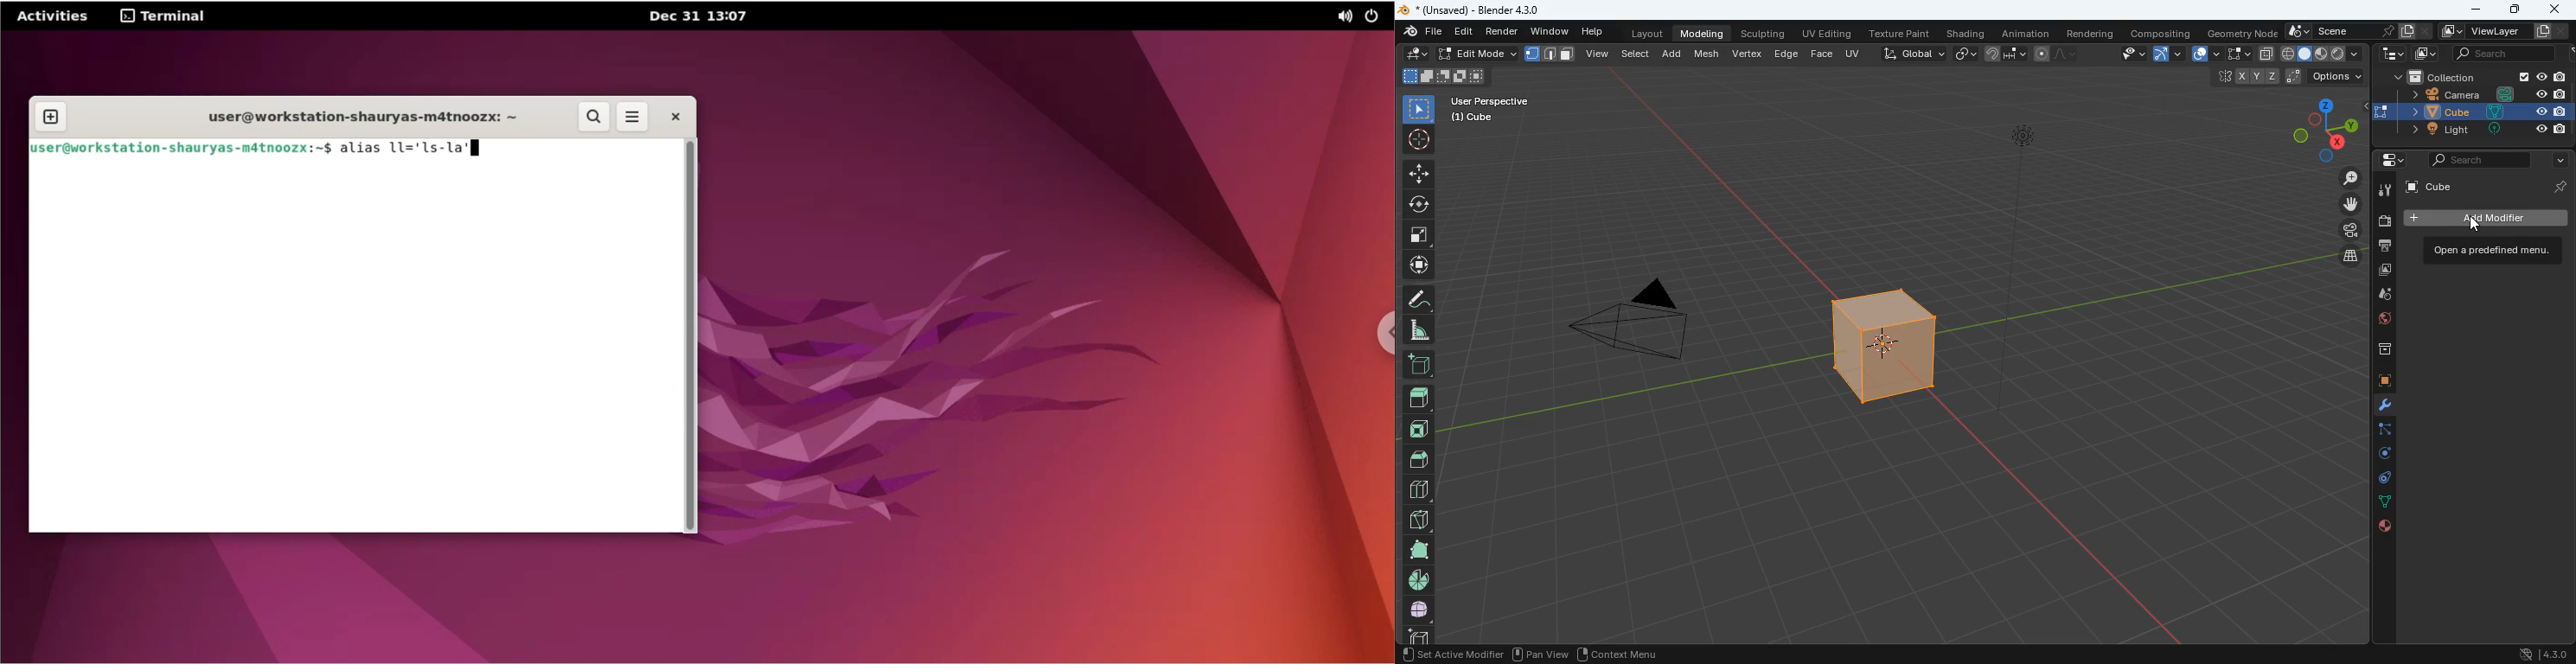  I want to click on fullscreen, so click(1417, 235).